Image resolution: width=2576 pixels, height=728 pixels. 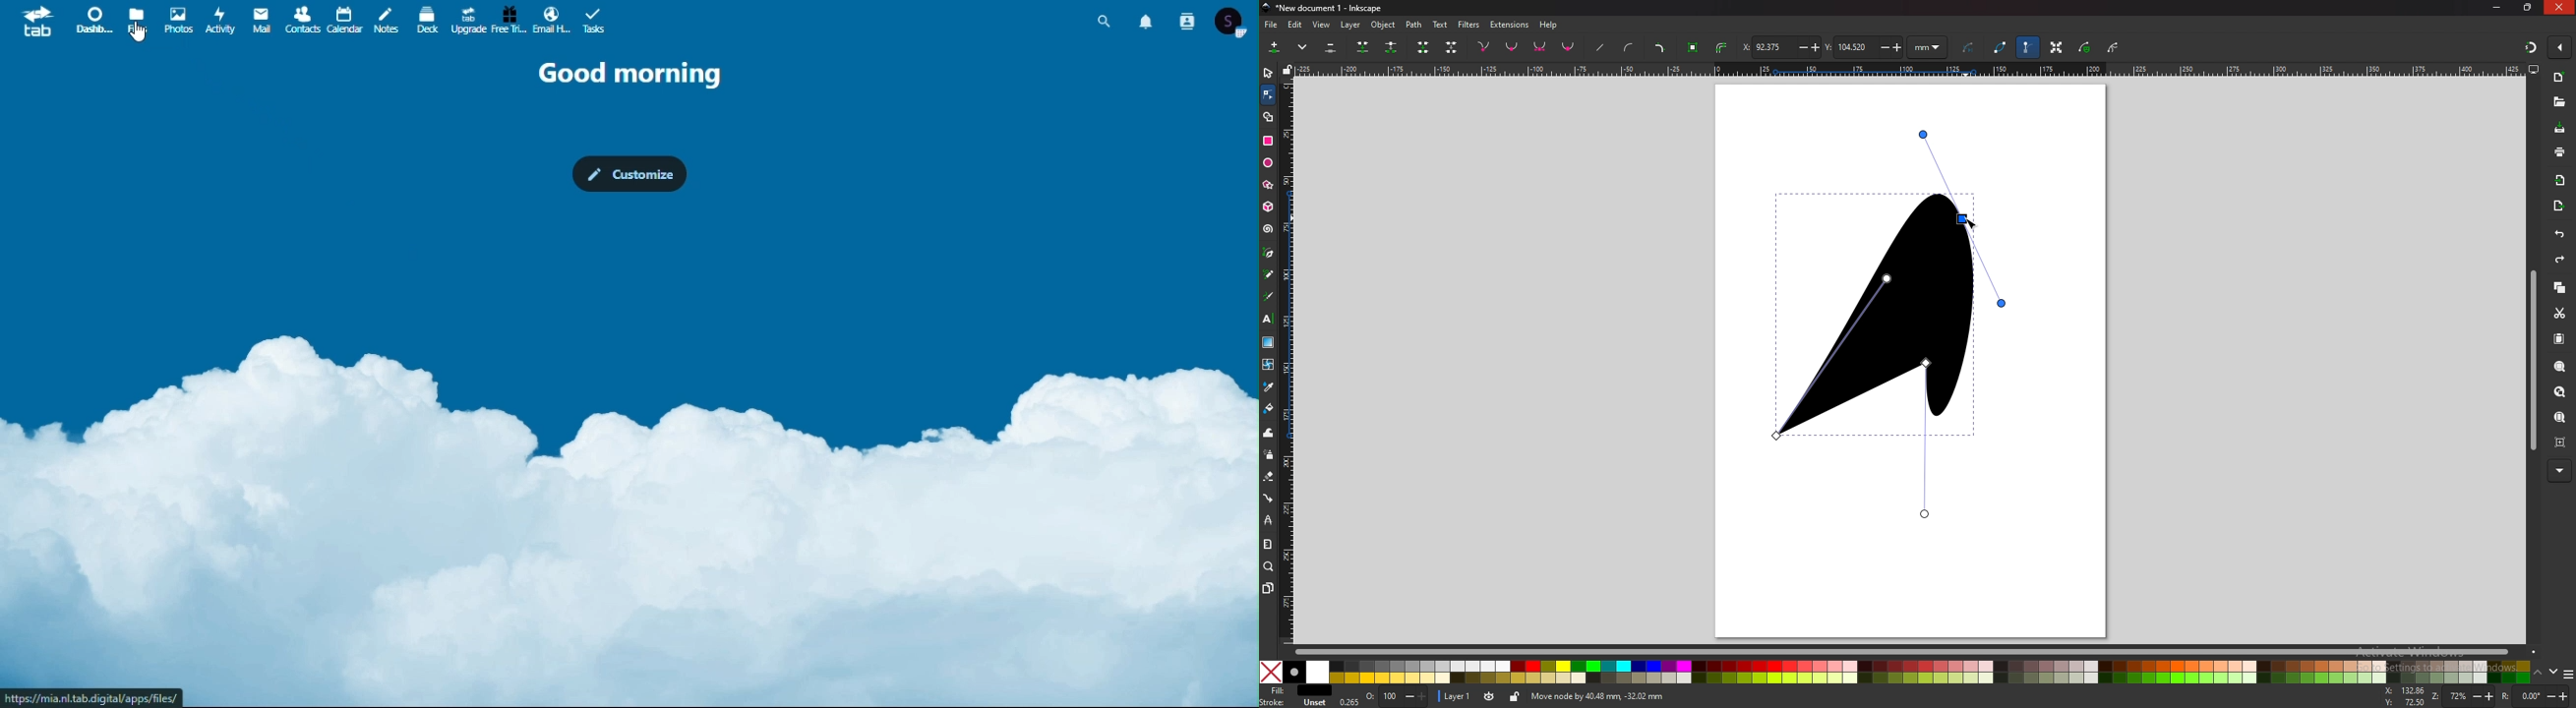 What do you see at coordinates (1287, 69) in the screenshot?
I see `lock guides` at bounding box center [1287, 69].